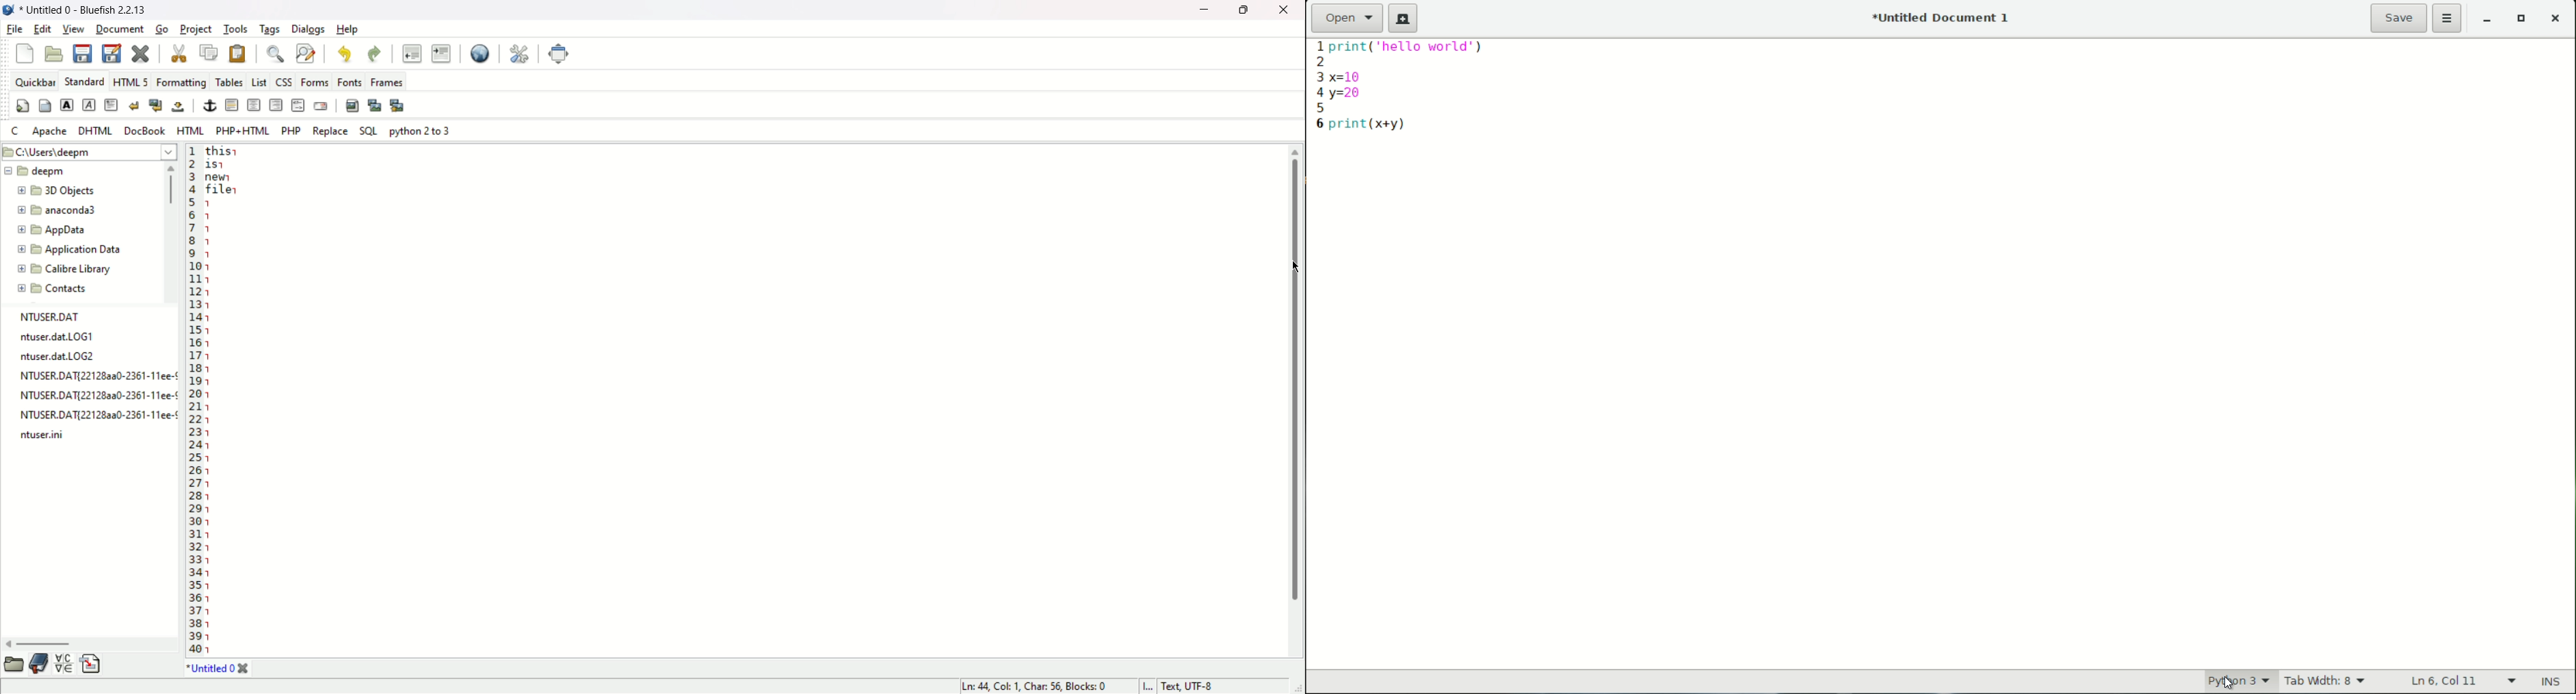  I want to click on NTUSER.DAT

ntuser.datLOGT

ntuser.dat.LOG2
NTUSER.DAT{221282a0-2361-11ee-¢
NTUSER.DAT{22128a20-2361-11ee-¢
NTUSER.DAT{221283a0-2361-11ee-¢
ntuser.ini, so click(96, 379).